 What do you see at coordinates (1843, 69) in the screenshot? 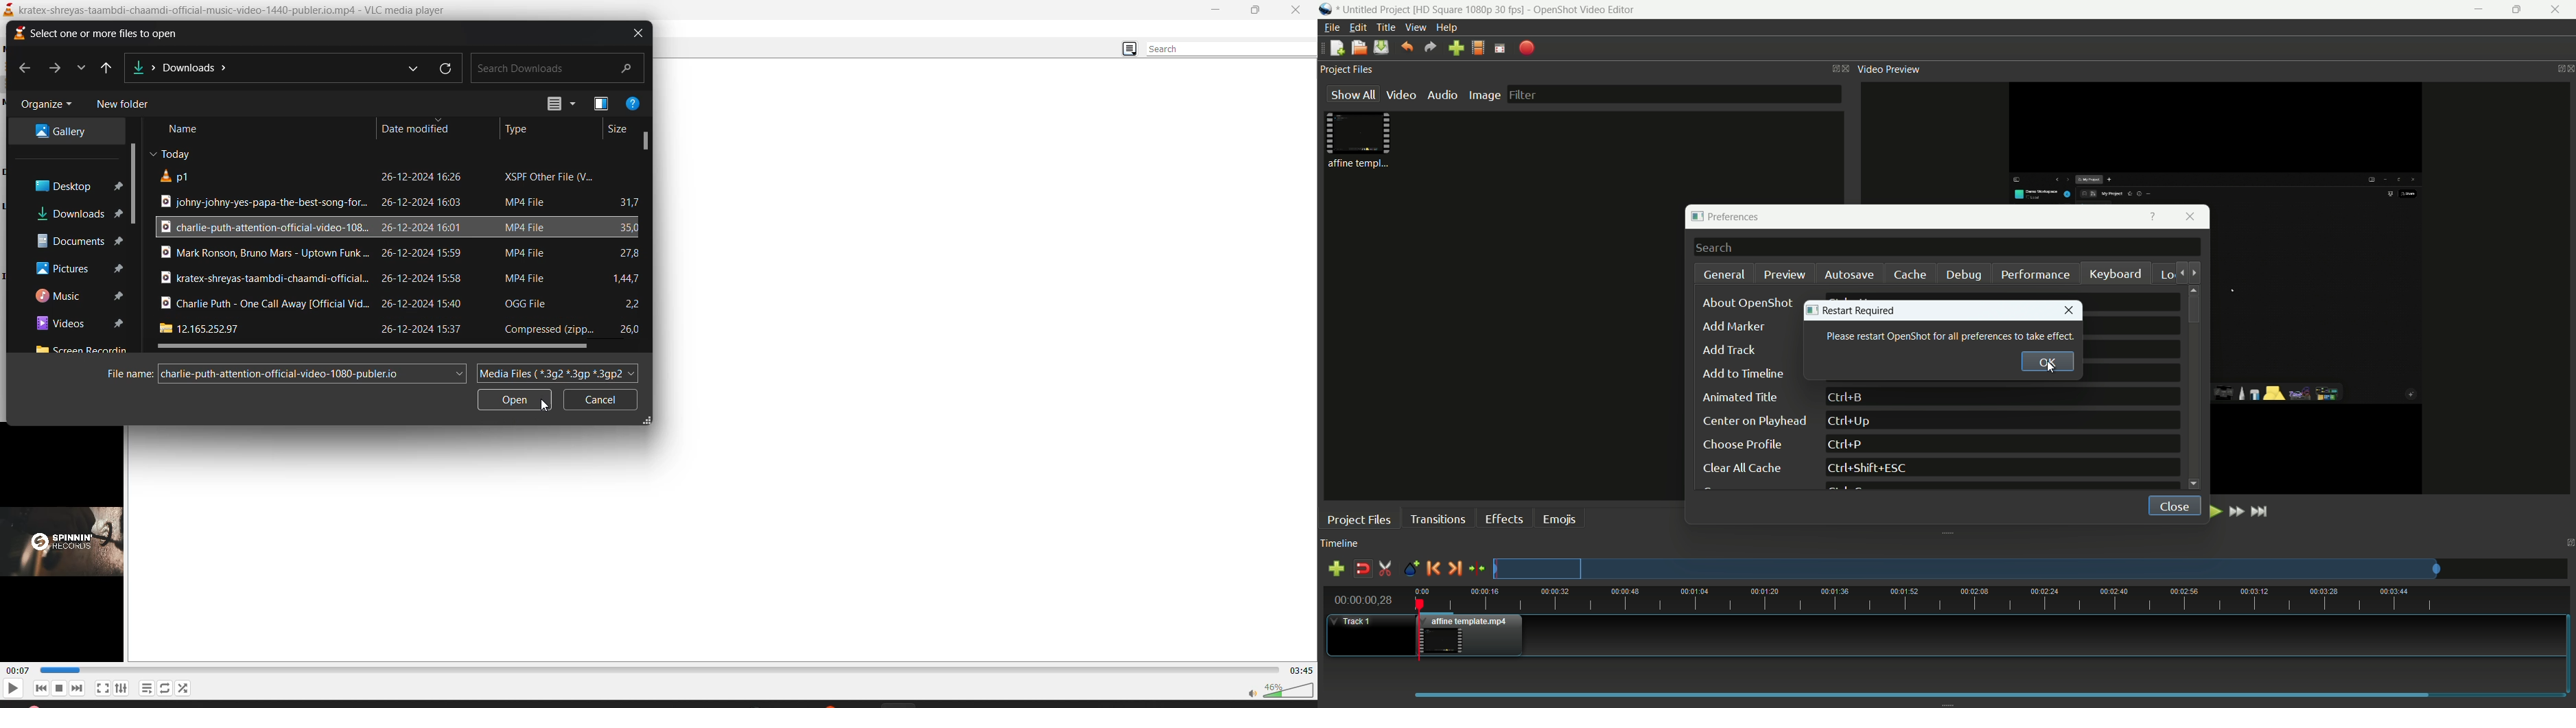
I see `close project files` at bounding box center [1843, 69].